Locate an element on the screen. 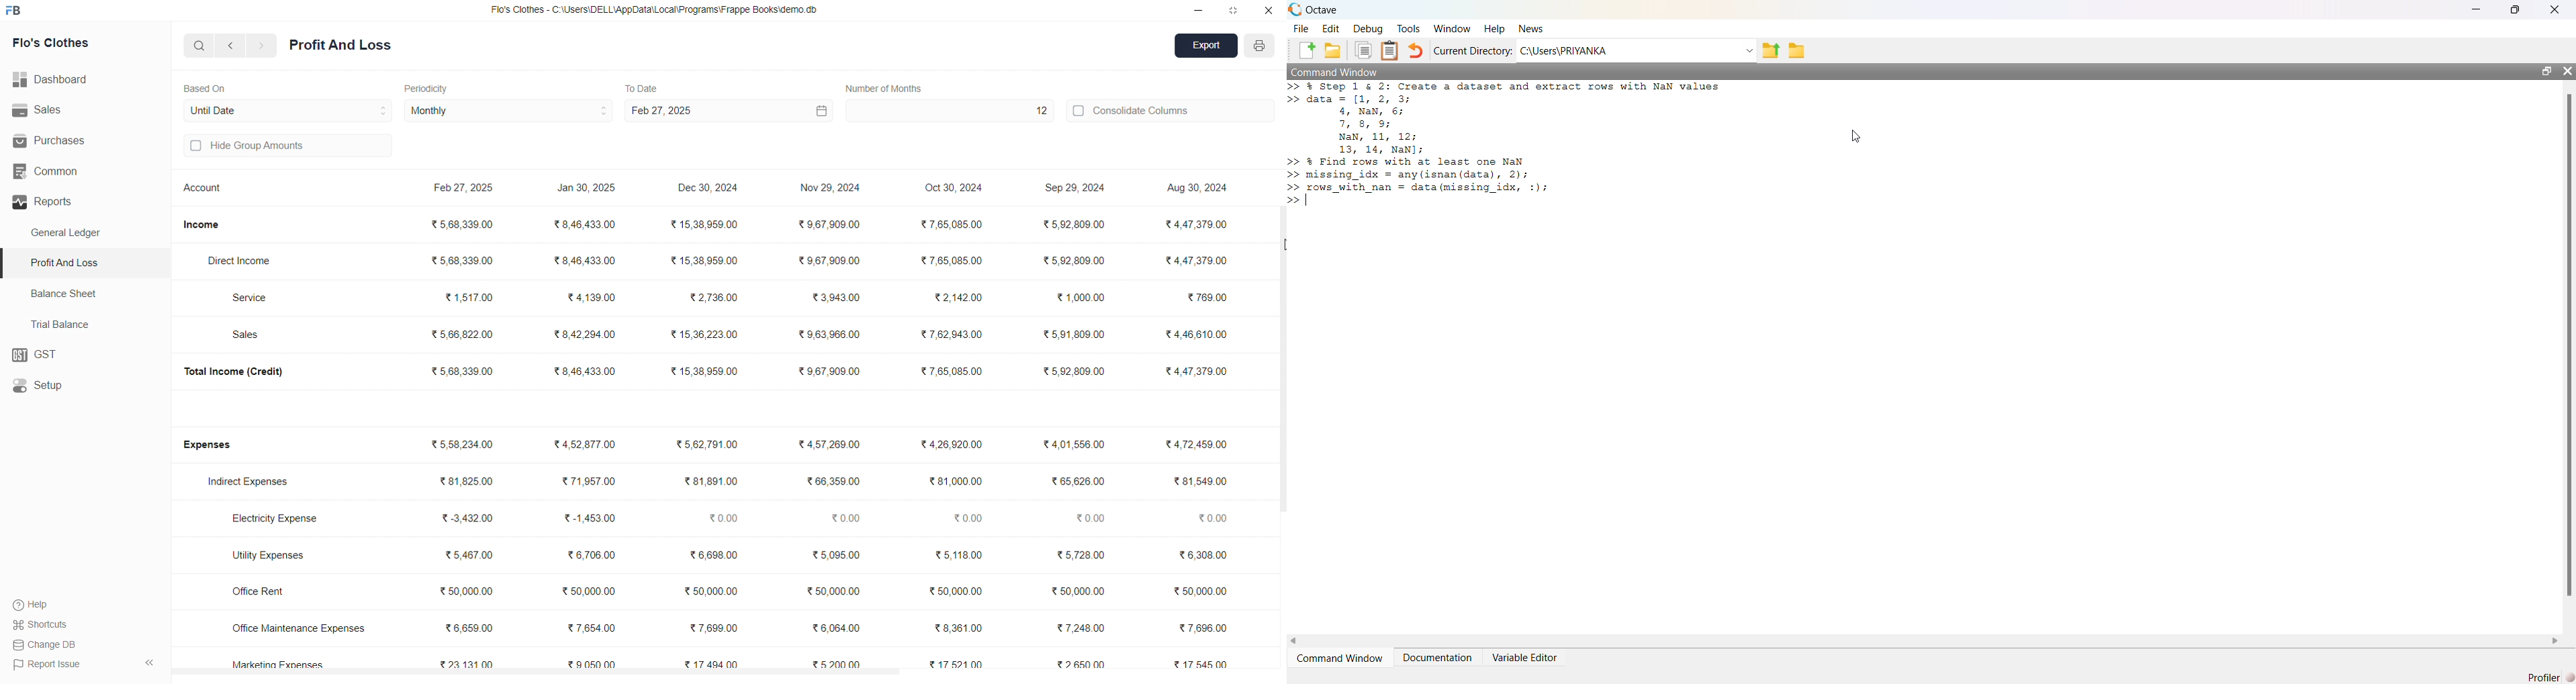 The width and height of the screenshot is (2576, 700). ₹7,65,085.00 is located at coordinates (952, 371).